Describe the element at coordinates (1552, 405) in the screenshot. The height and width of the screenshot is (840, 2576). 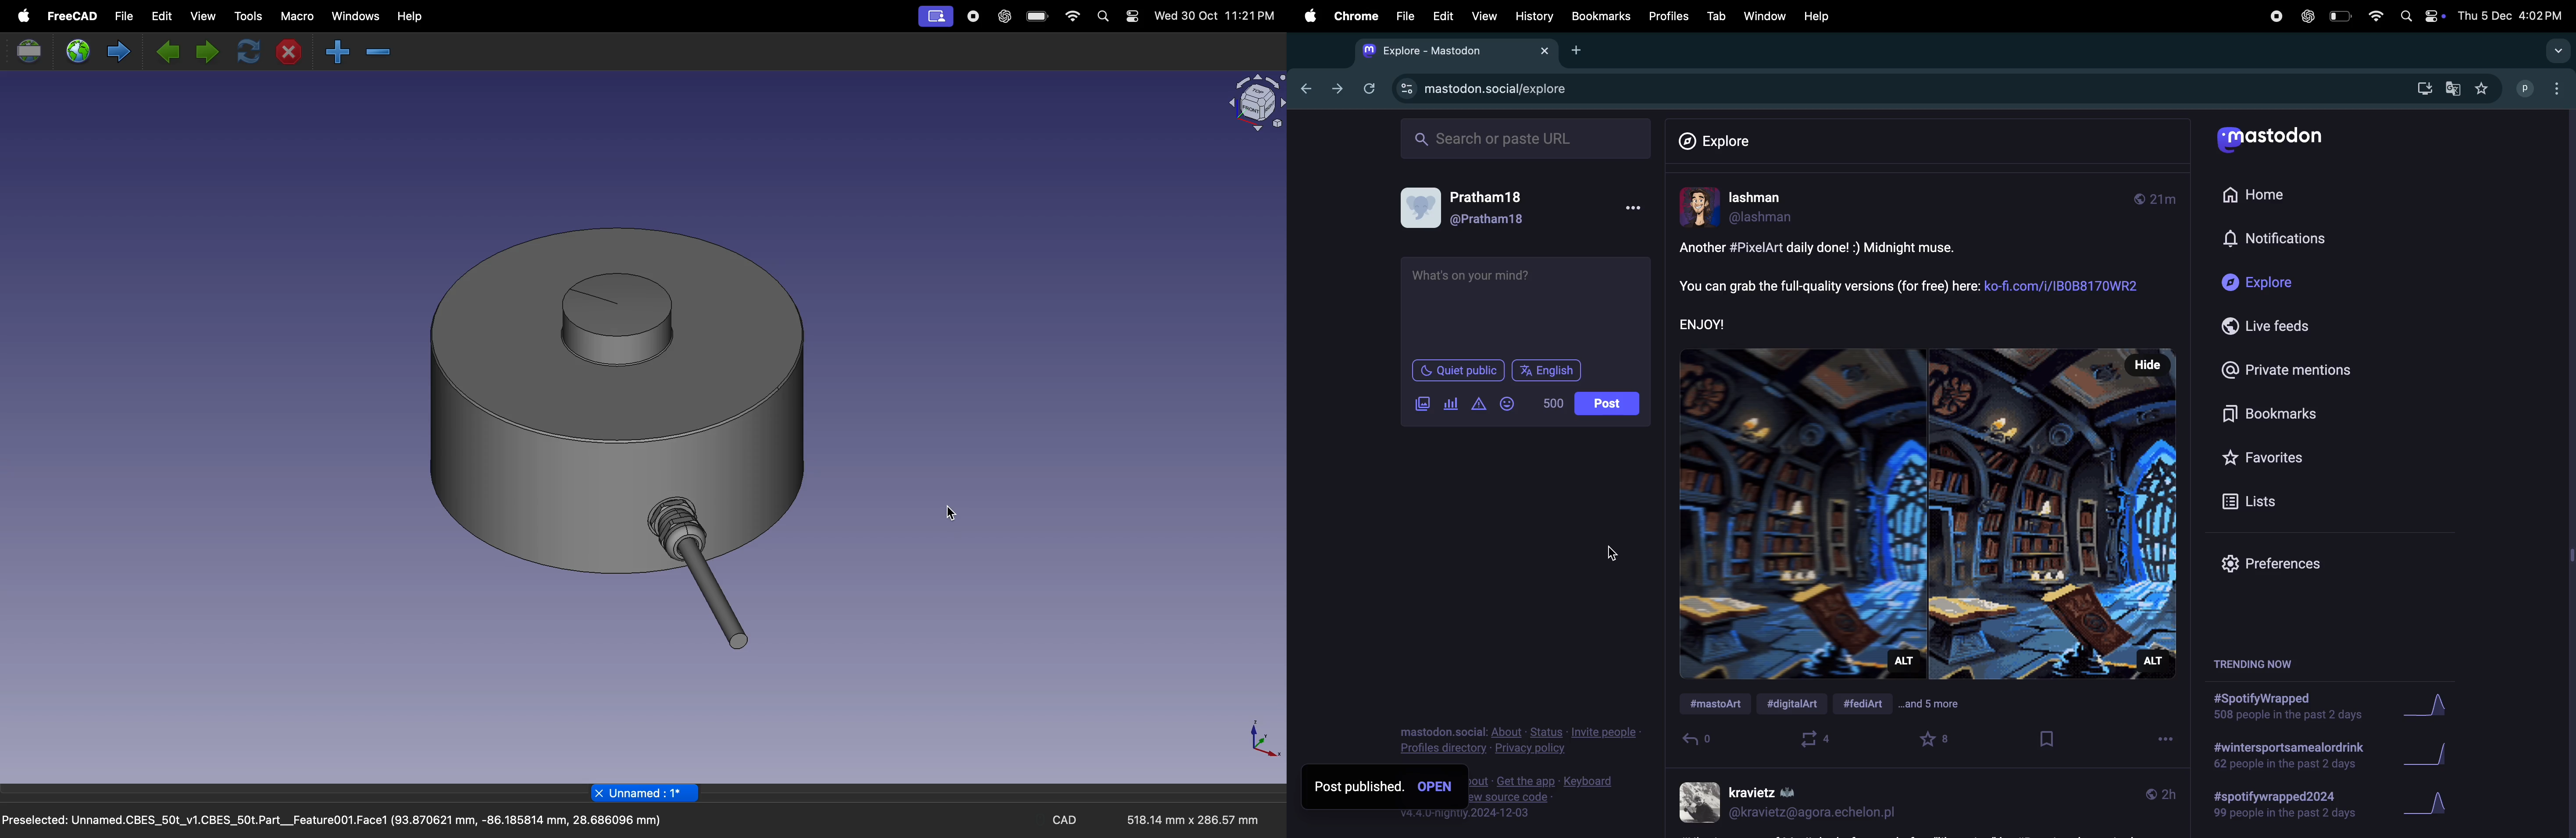
I see `500 words` at that location.